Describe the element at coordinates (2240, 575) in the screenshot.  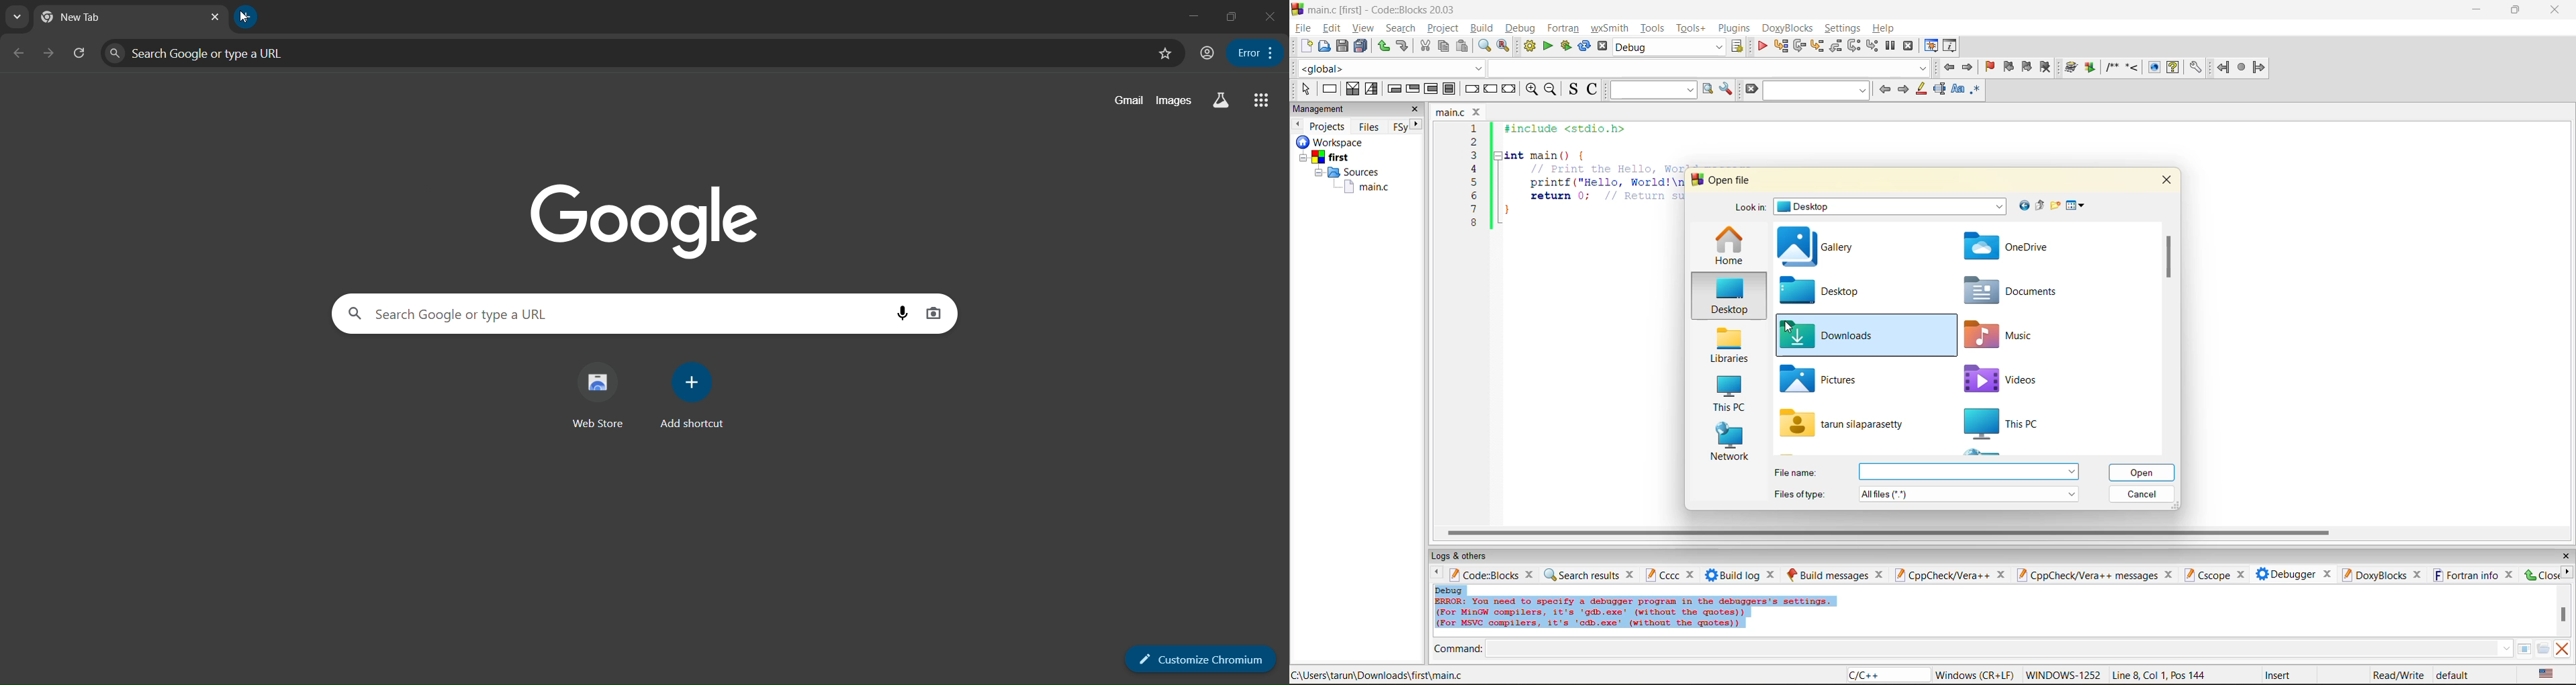
I see `close` at that location.